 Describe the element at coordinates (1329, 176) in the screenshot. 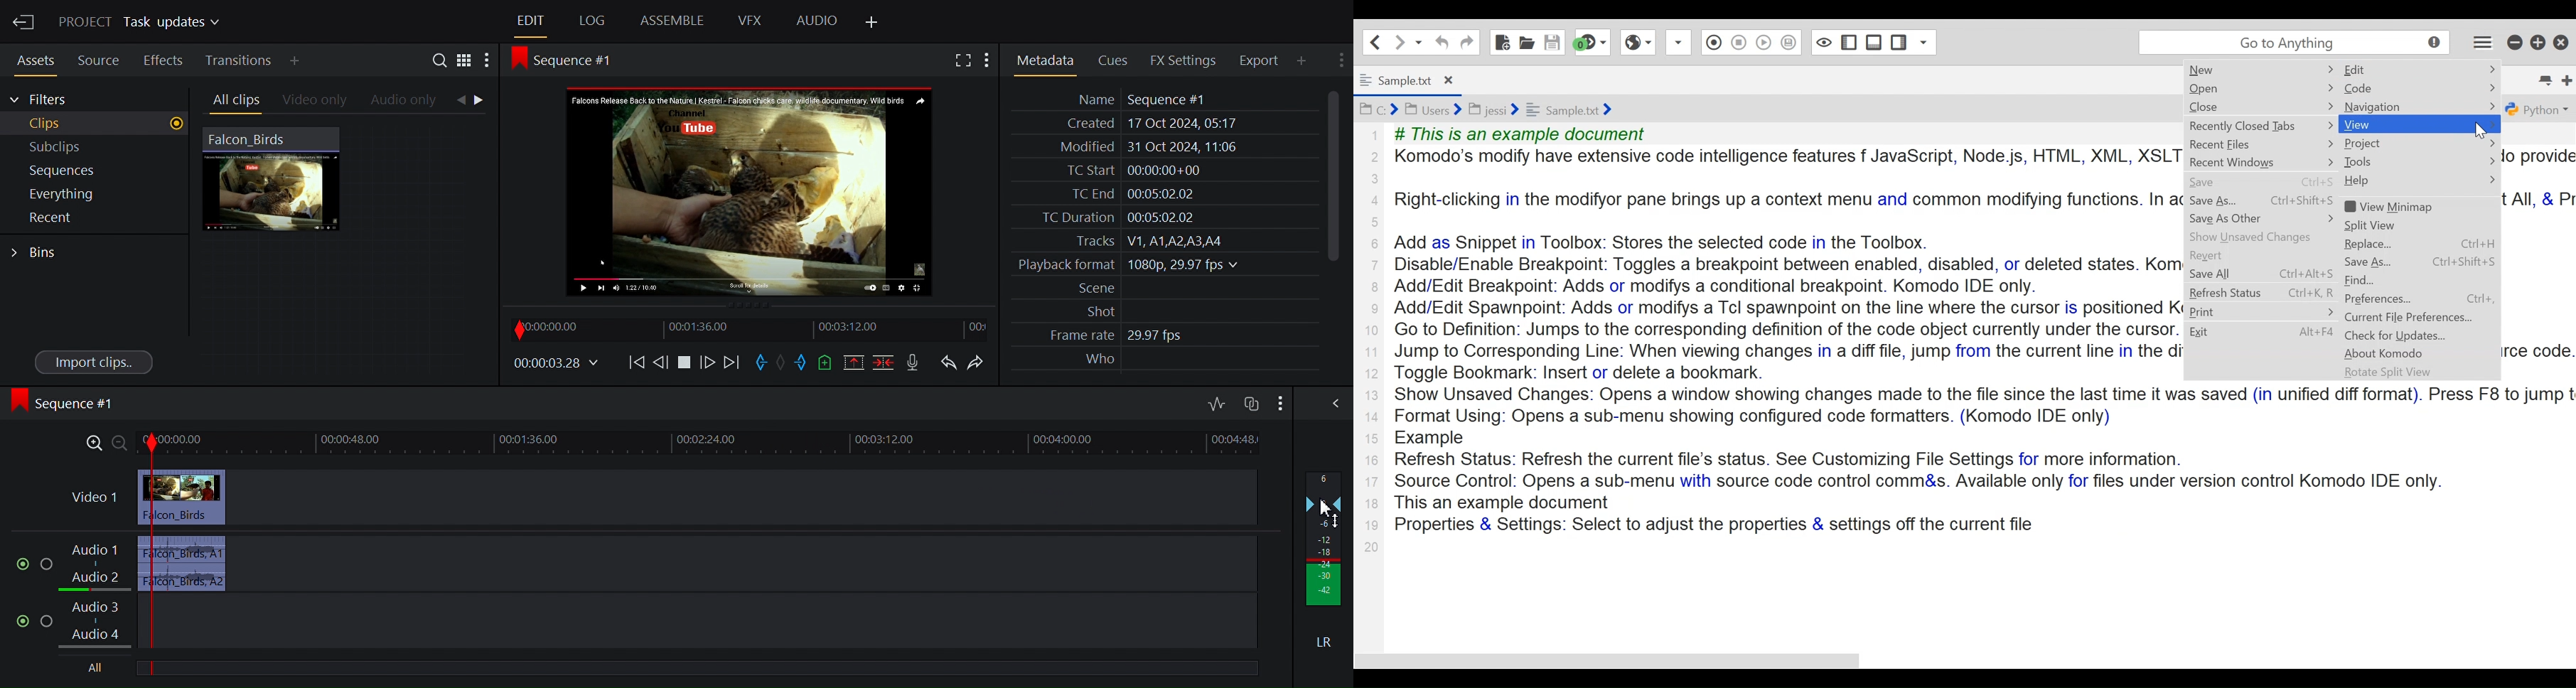

I see `Vertical Scrollbar` at that location.